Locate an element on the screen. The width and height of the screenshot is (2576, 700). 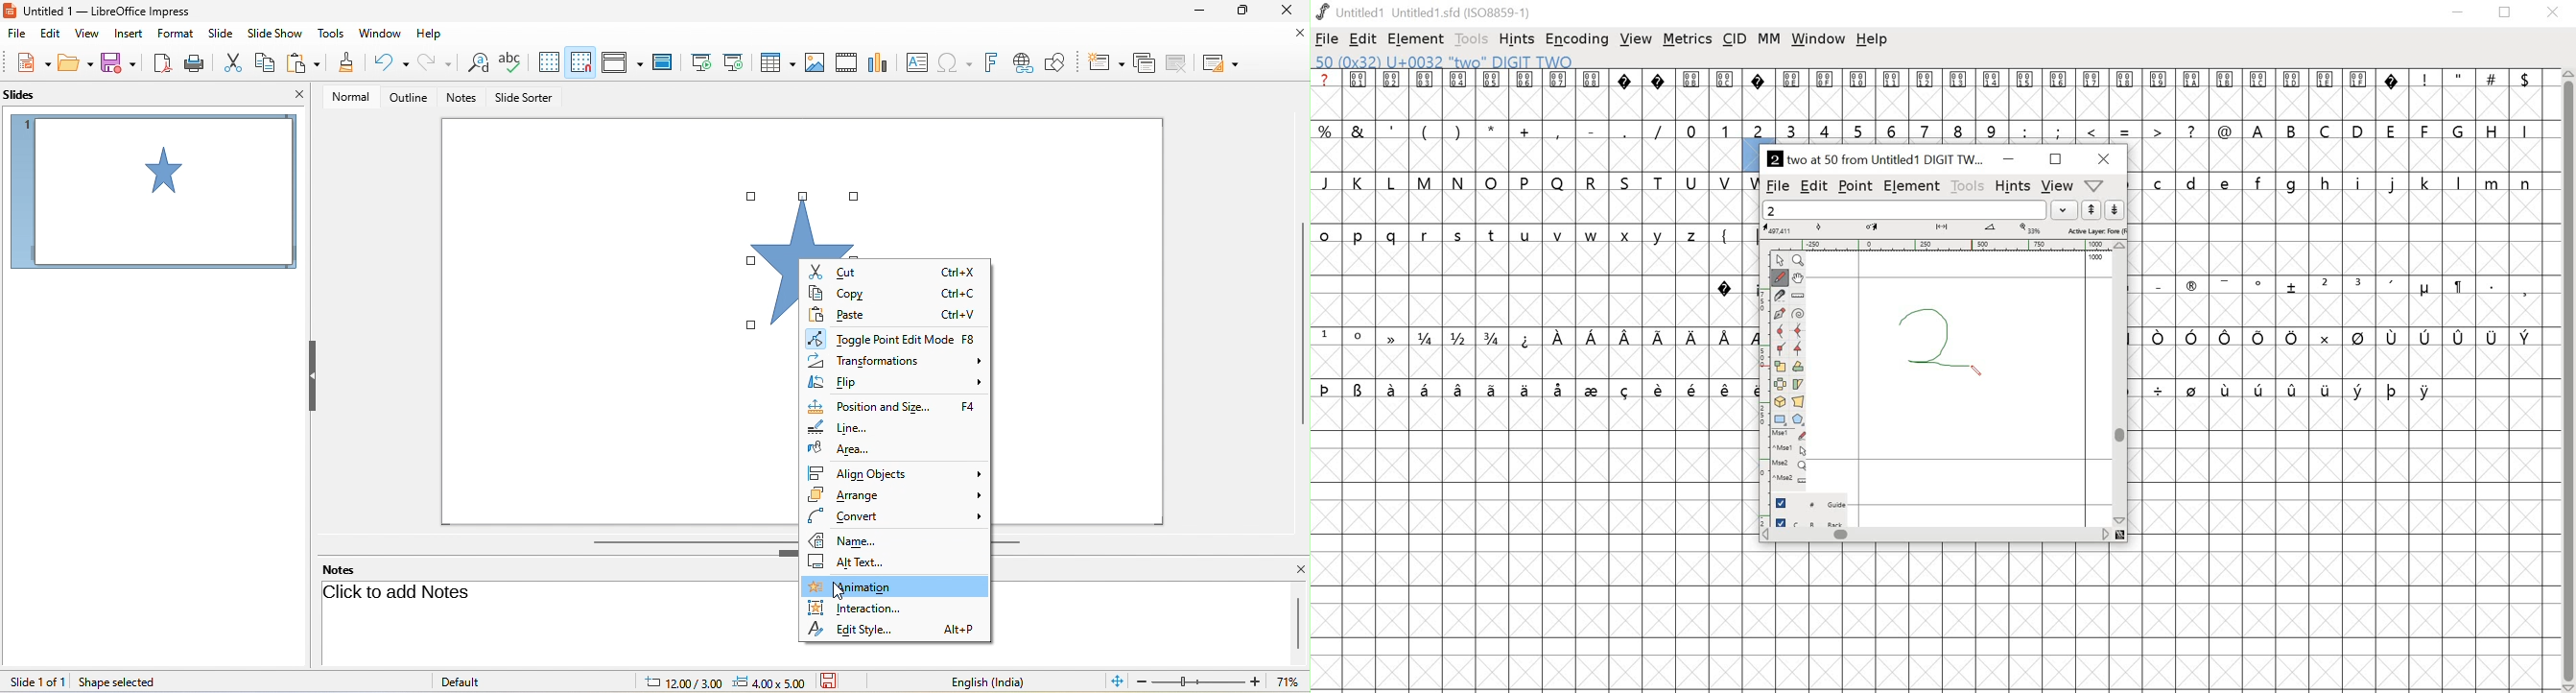
rectangle/ellipse is located at coordinates (1781, 419).